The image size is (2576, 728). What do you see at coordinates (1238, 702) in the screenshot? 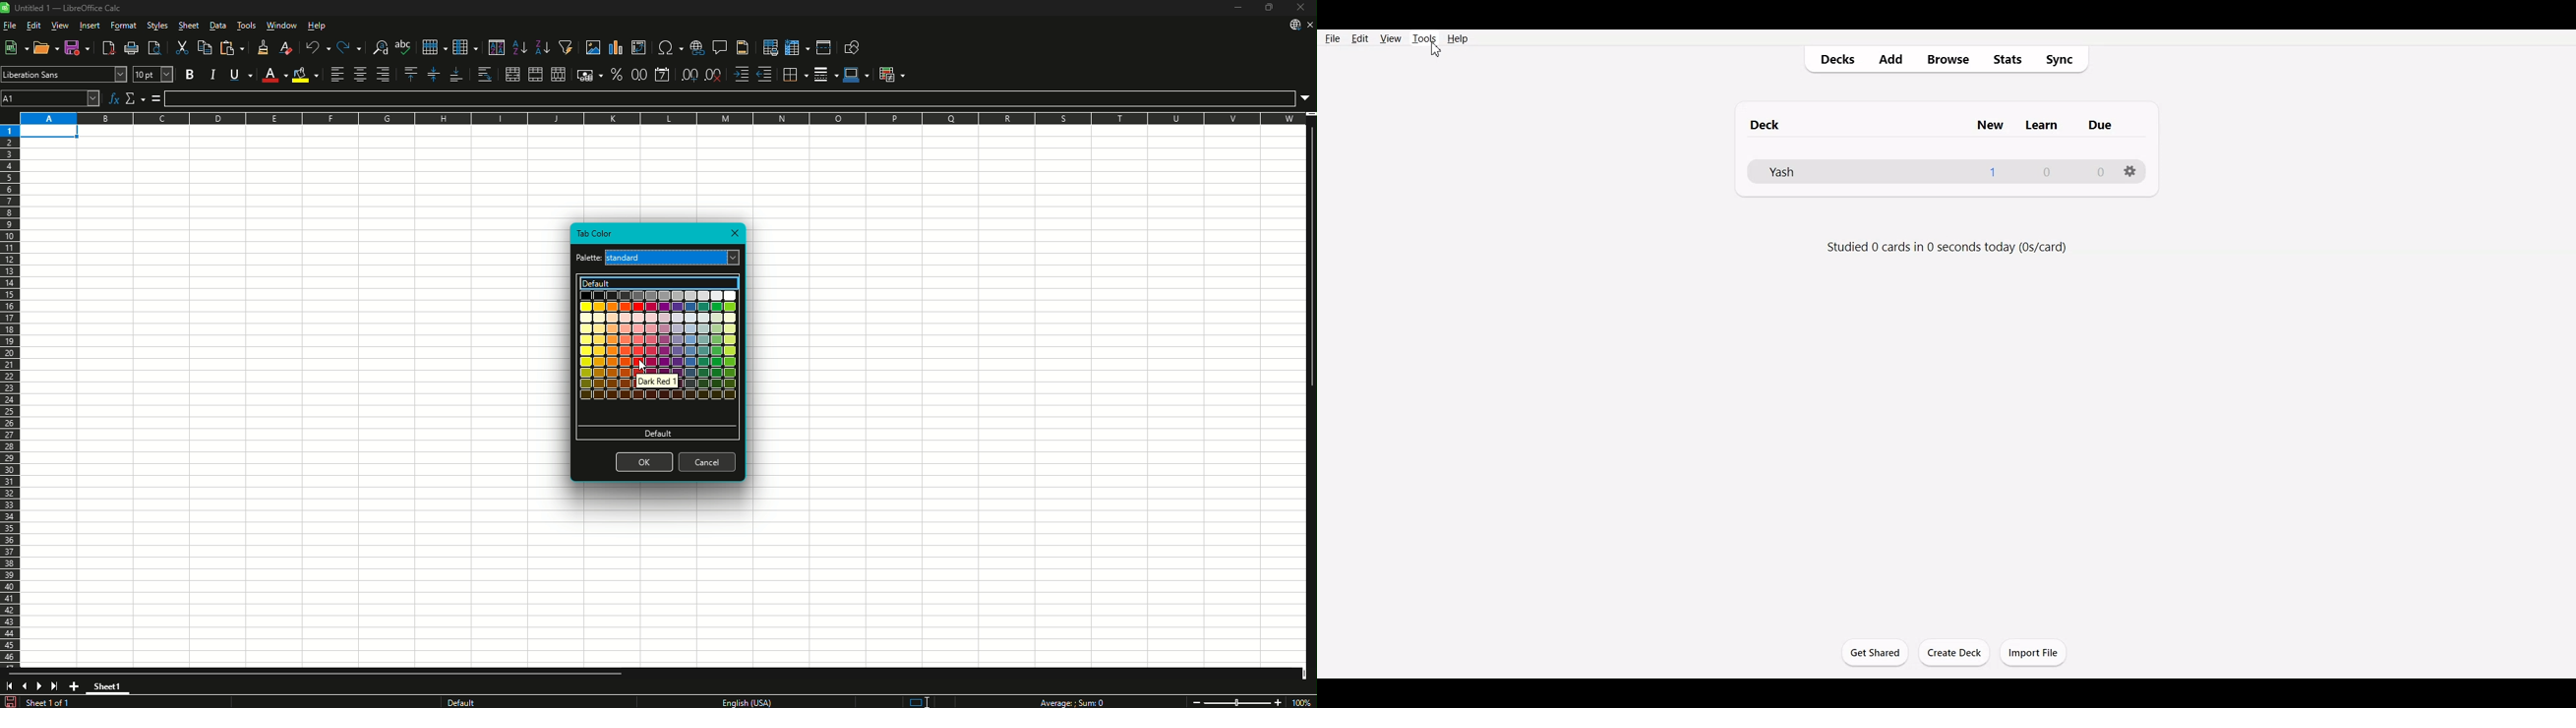
I see `Zoom slider` at bounding box center [1238, 702].